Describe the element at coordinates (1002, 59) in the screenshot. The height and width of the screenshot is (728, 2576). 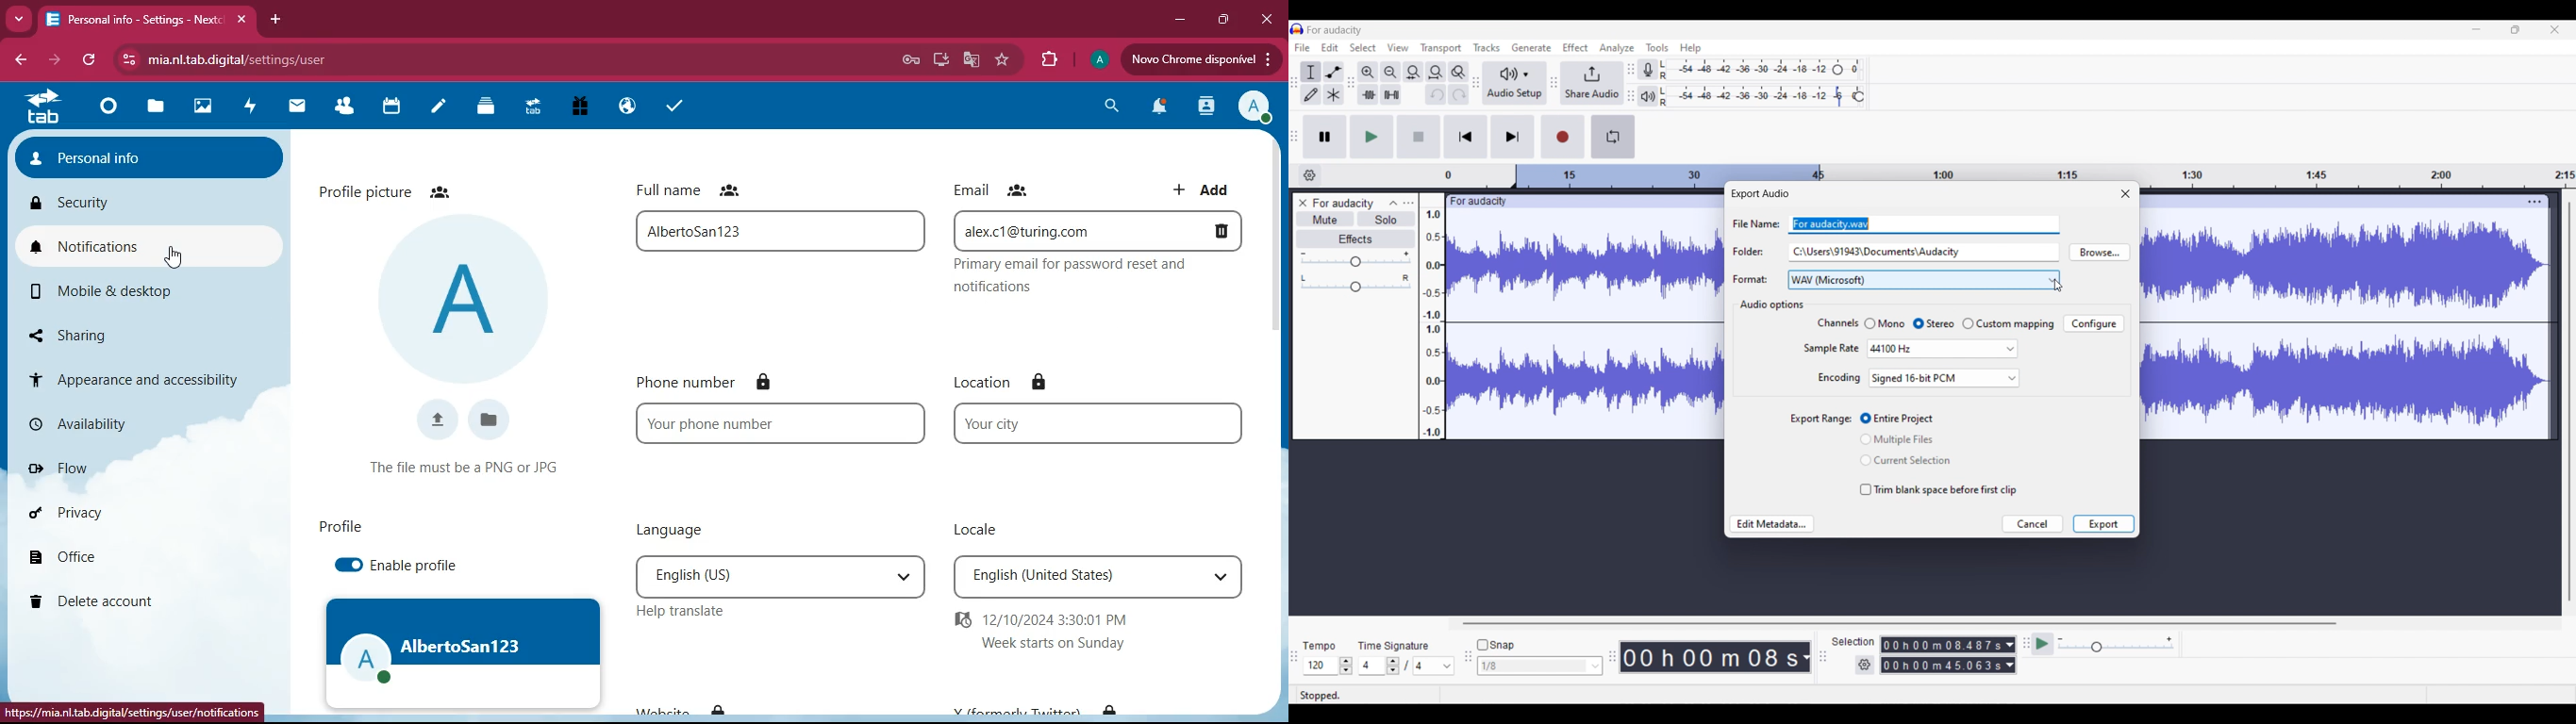
I see `favorite` at that location.